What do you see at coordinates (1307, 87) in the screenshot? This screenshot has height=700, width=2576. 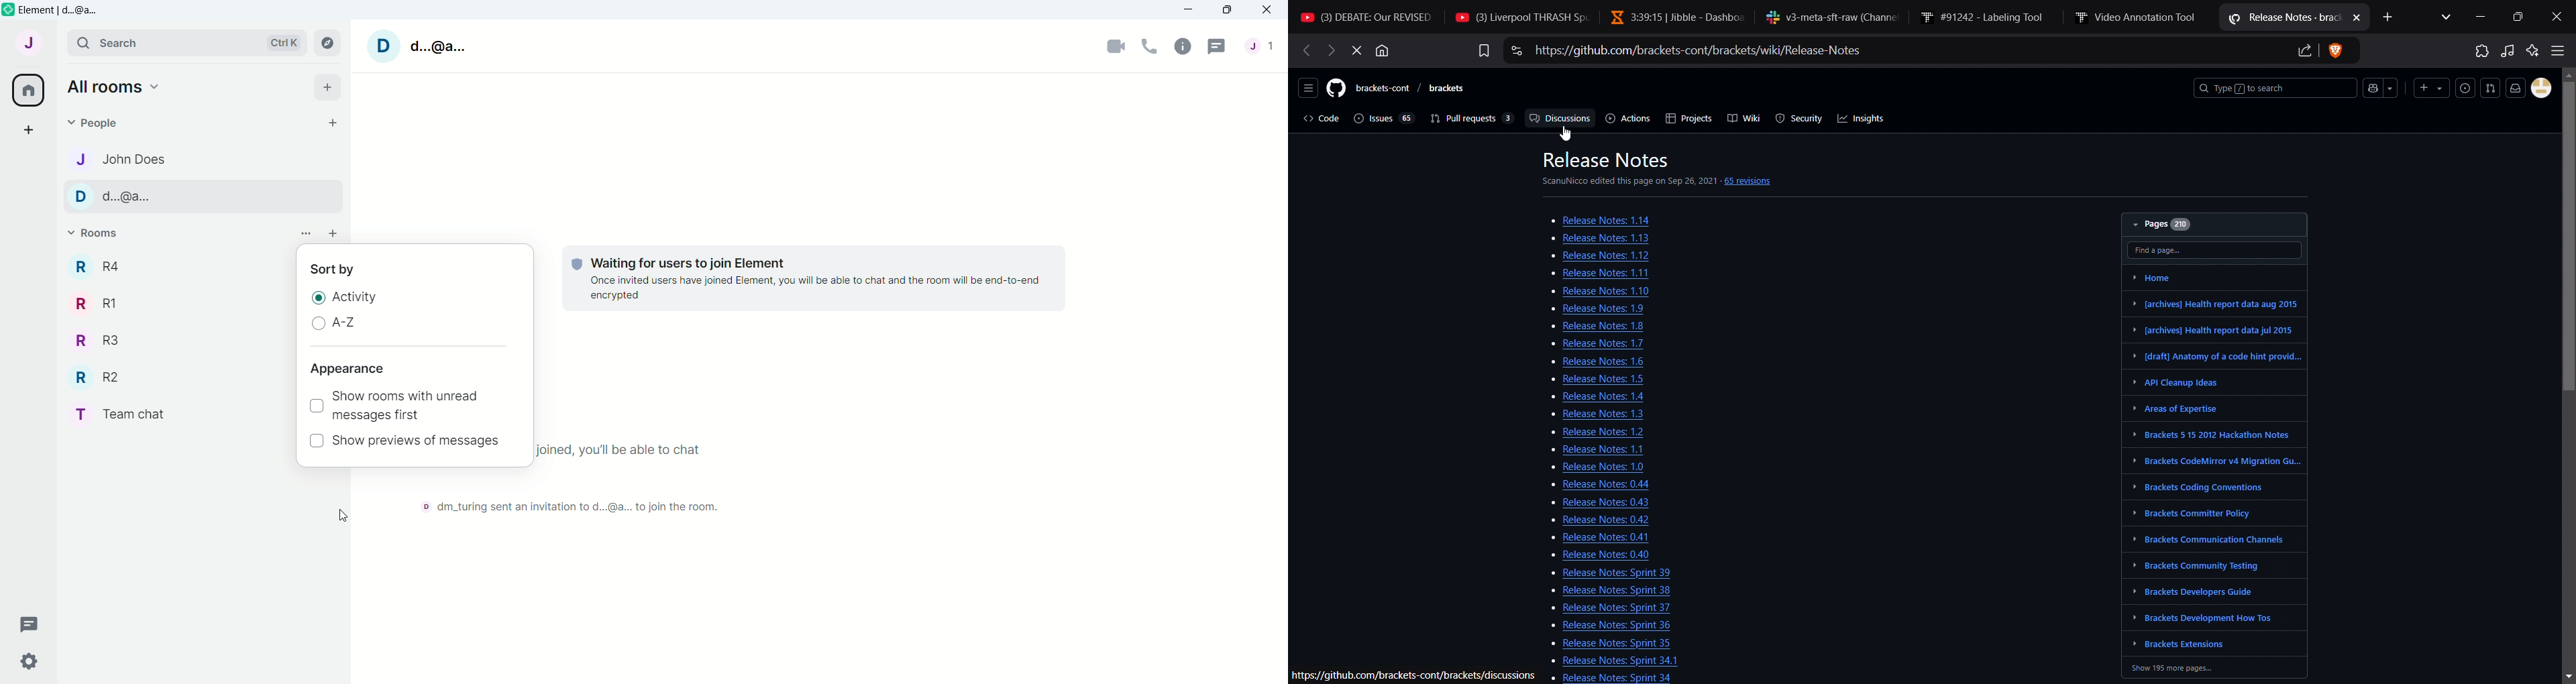 I see `options` at bounding box center [1307, 87].